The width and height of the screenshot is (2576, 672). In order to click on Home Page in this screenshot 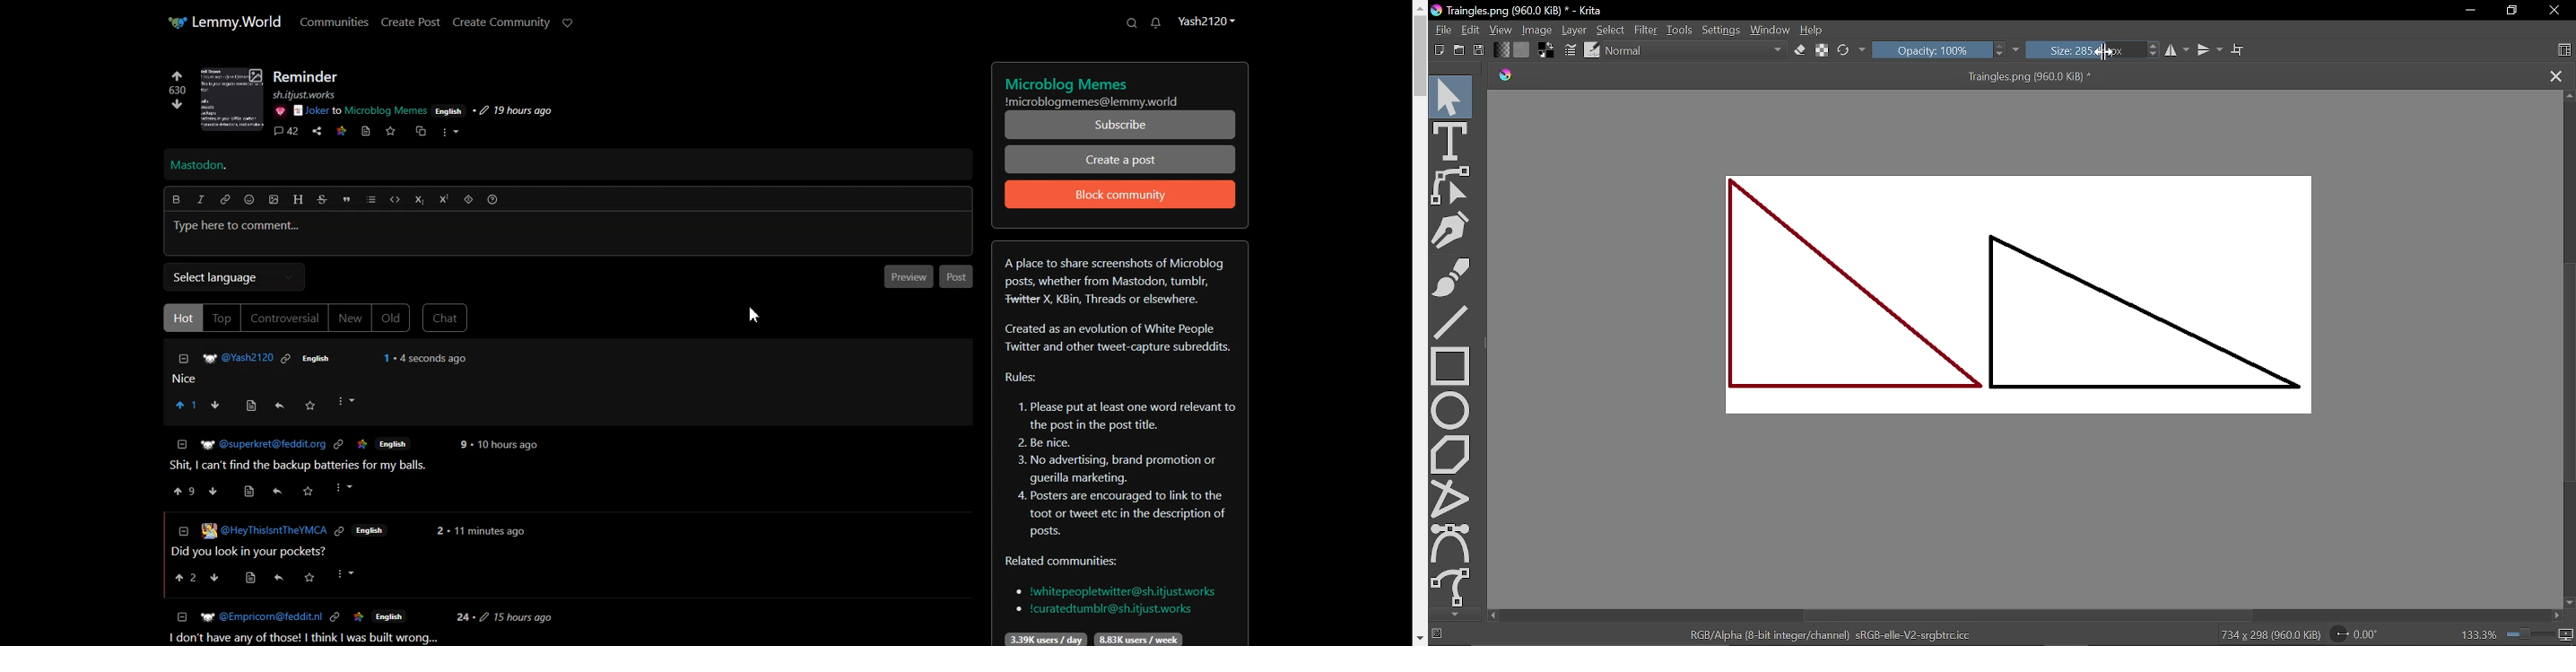, I will do `click(224, 22)`.